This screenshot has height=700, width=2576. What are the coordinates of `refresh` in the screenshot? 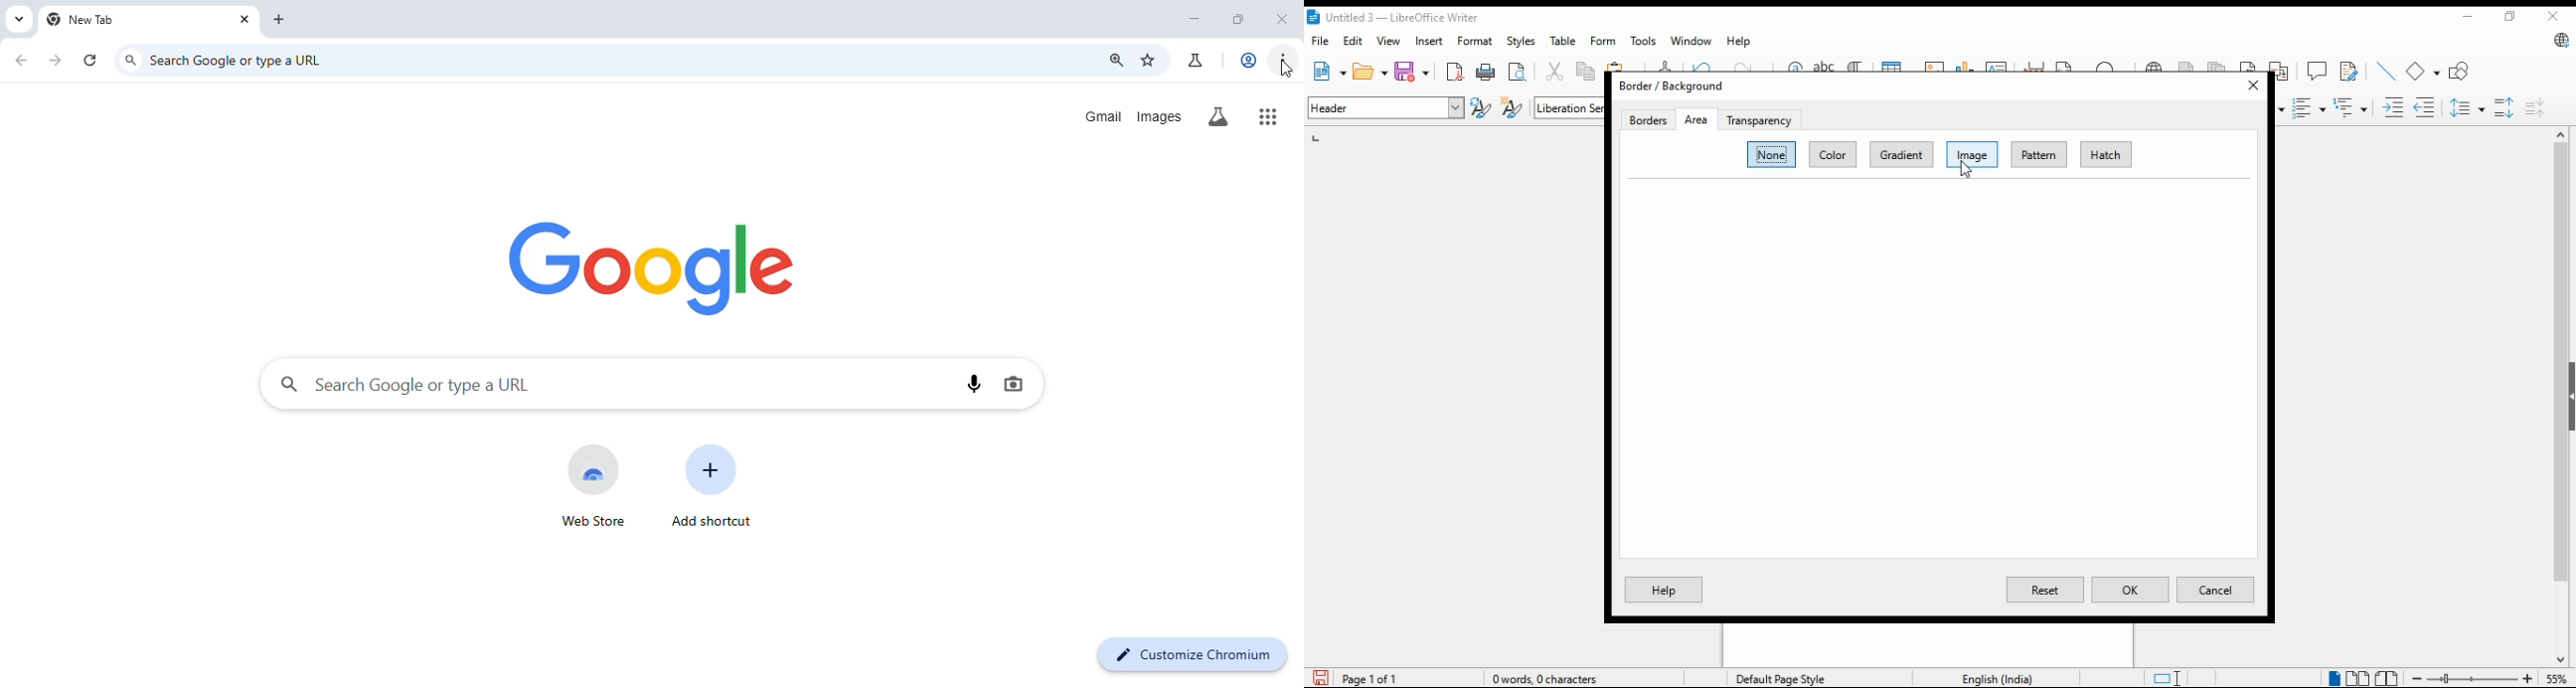 It's located at (92, 57).